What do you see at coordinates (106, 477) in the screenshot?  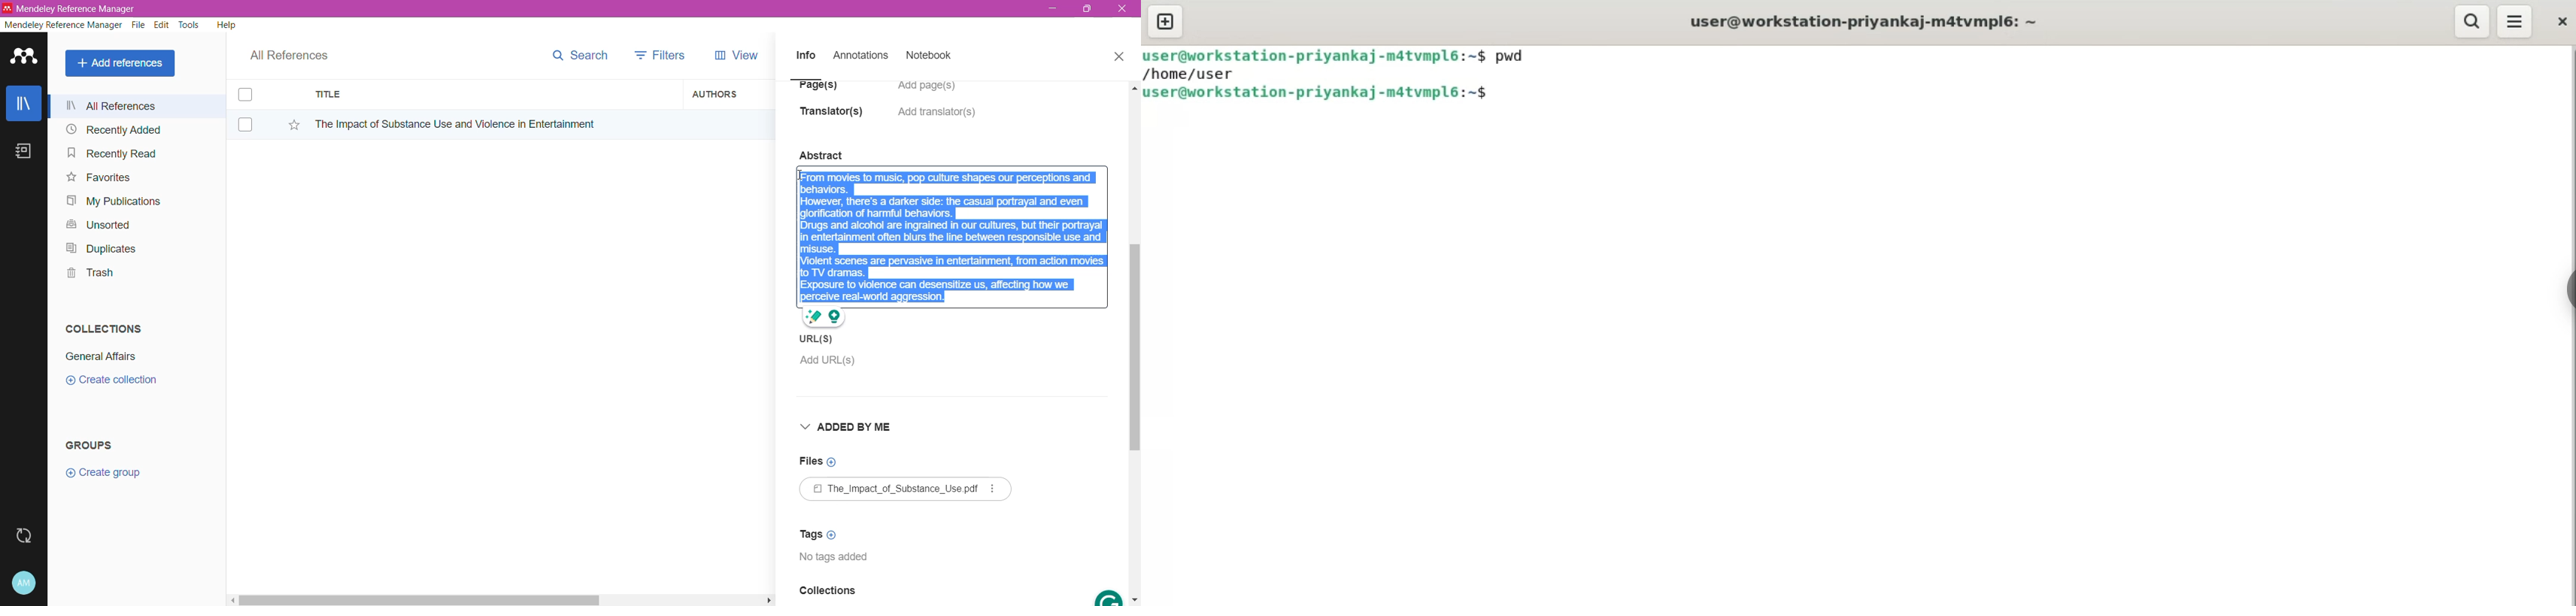 I see `Click to Create Group` at bounding box center [106, 477].